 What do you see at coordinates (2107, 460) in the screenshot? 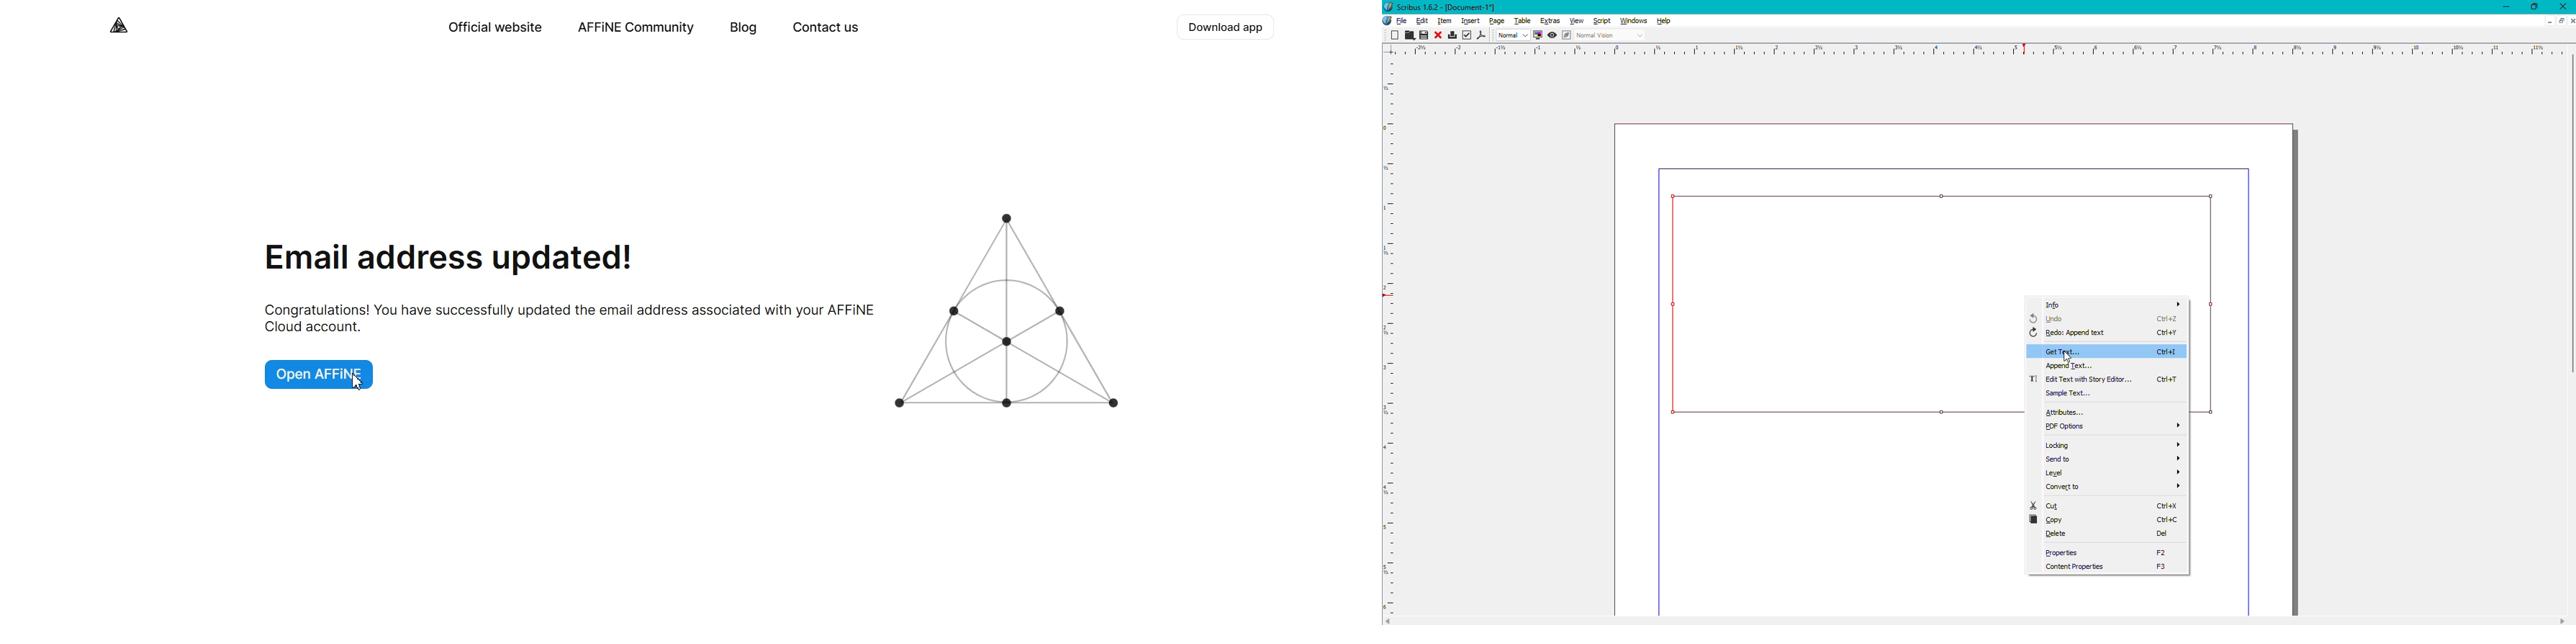
I see `Send to` at bounding box center [2107, 460].